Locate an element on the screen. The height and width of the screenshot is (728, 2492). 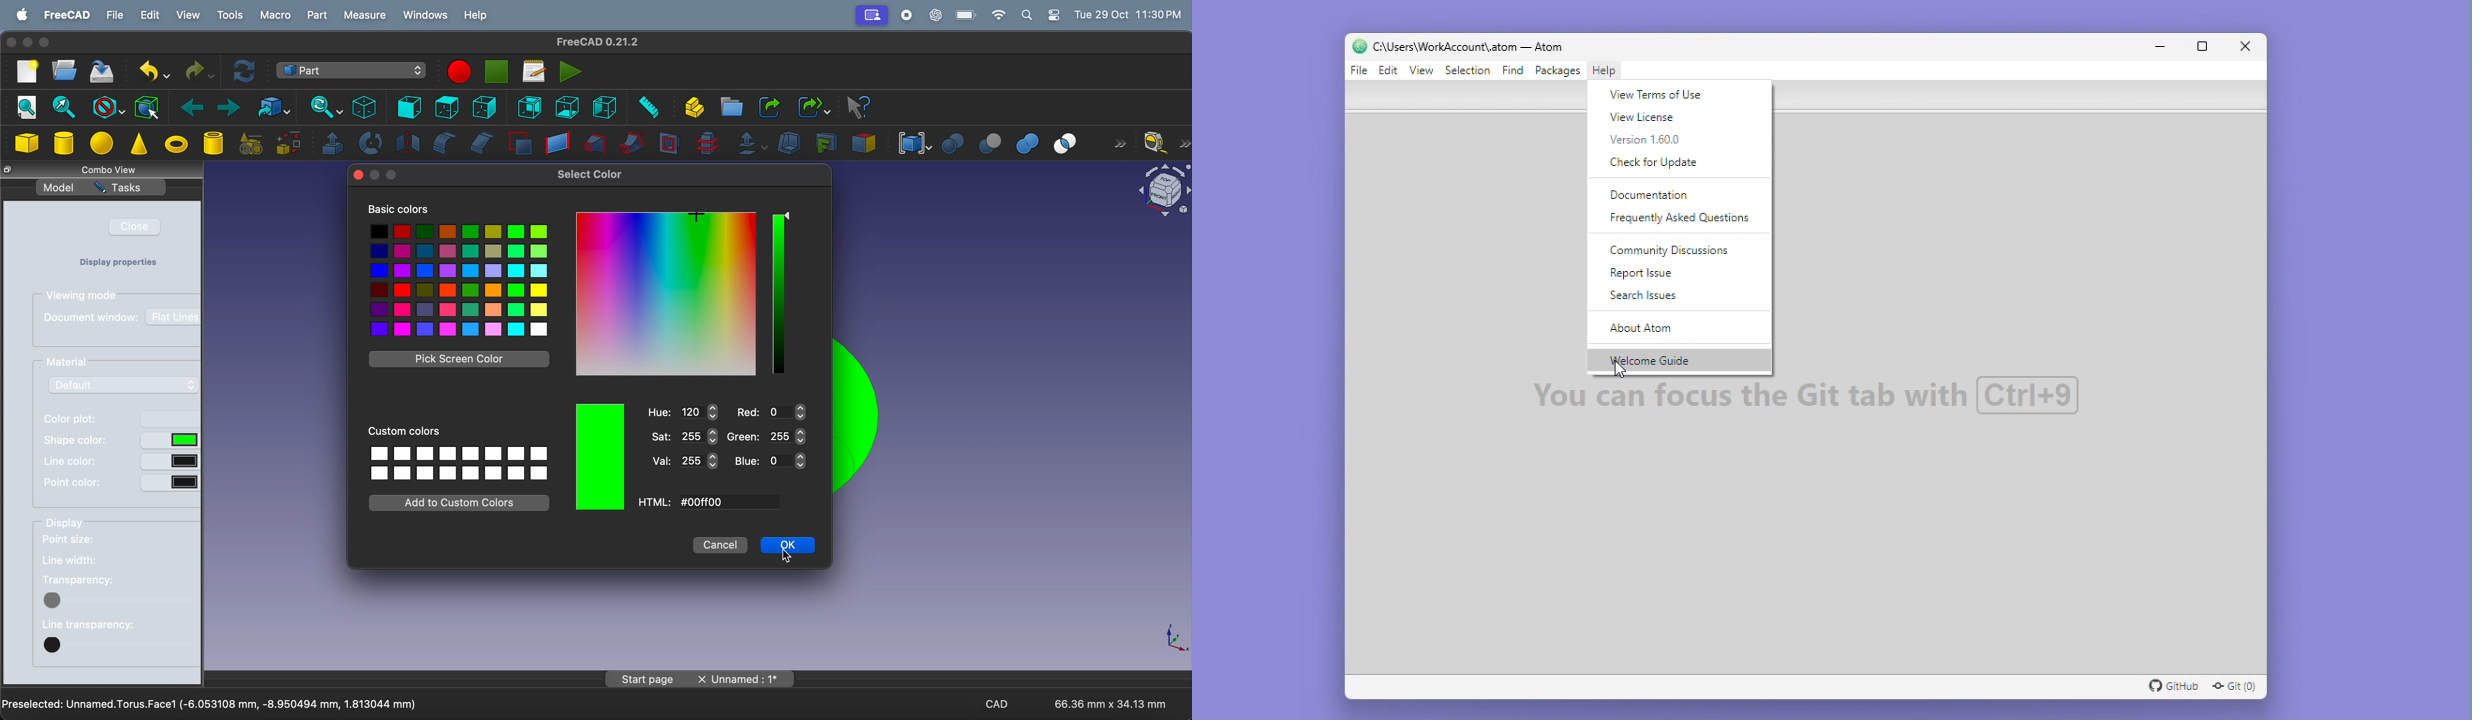
windows is located at coordinates (425, 14).